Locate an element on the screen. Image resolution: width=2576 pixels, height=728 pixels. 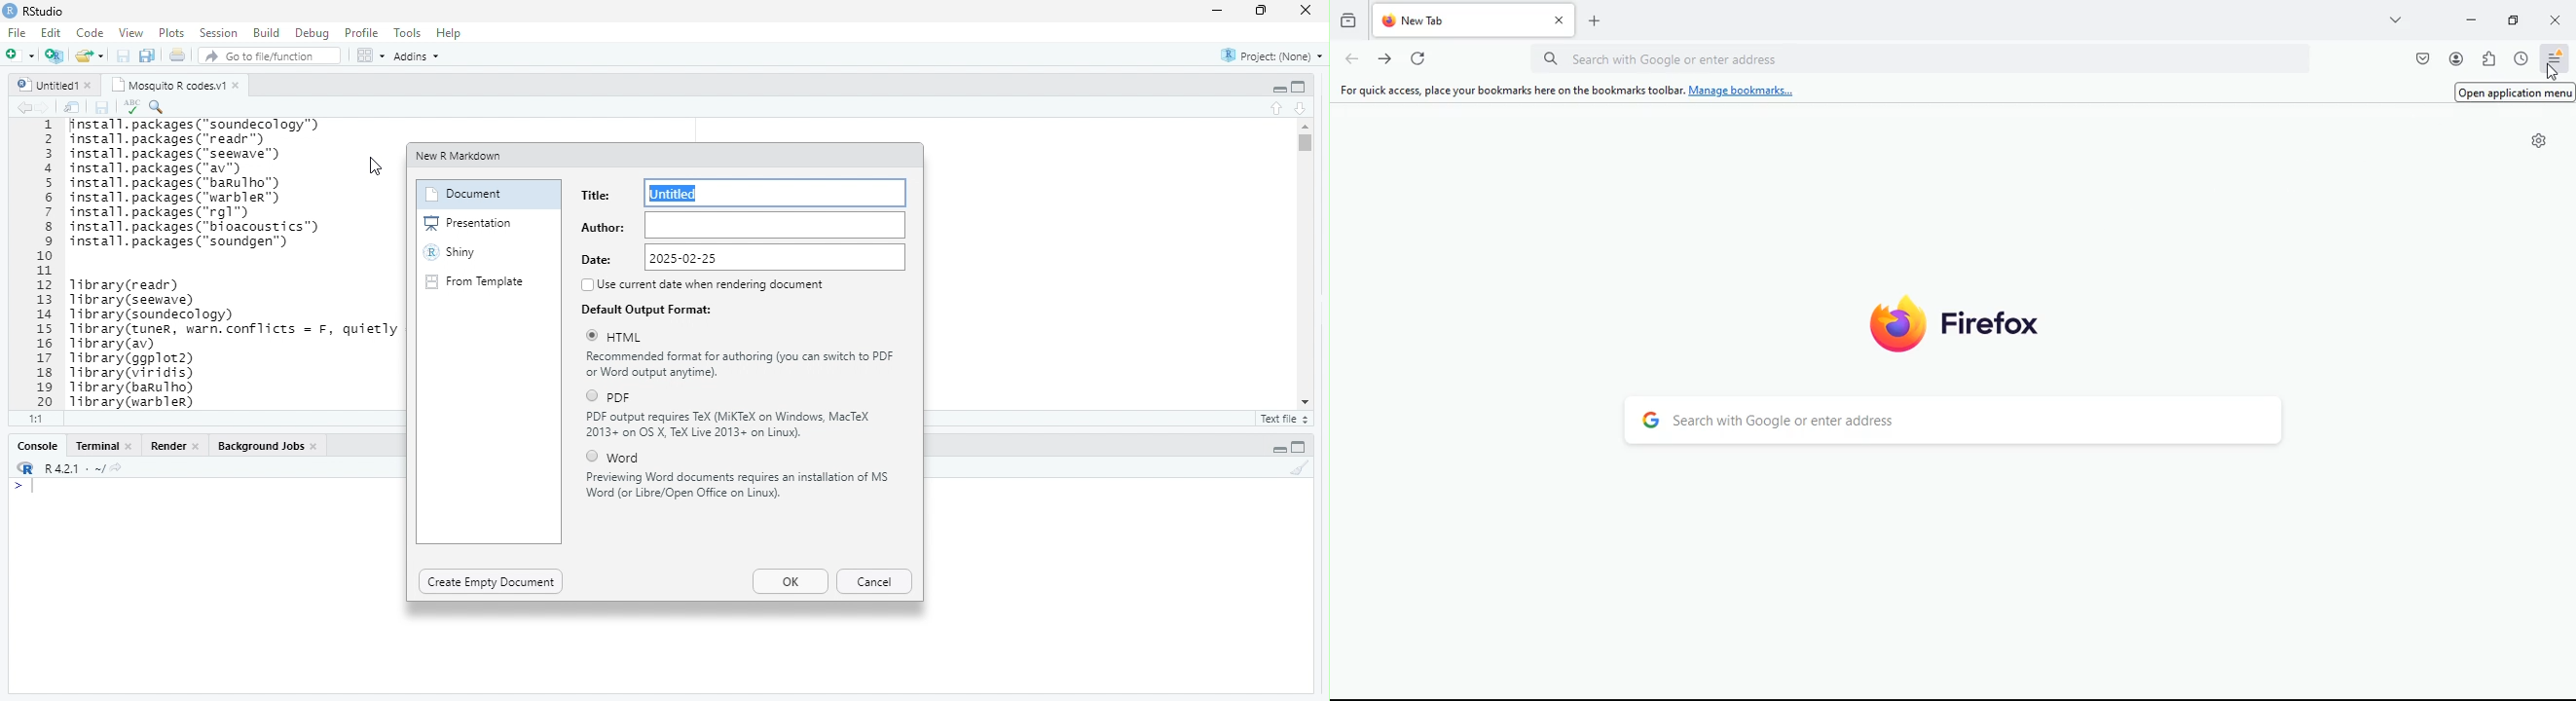
cursor is located at coordinates (377, 166).